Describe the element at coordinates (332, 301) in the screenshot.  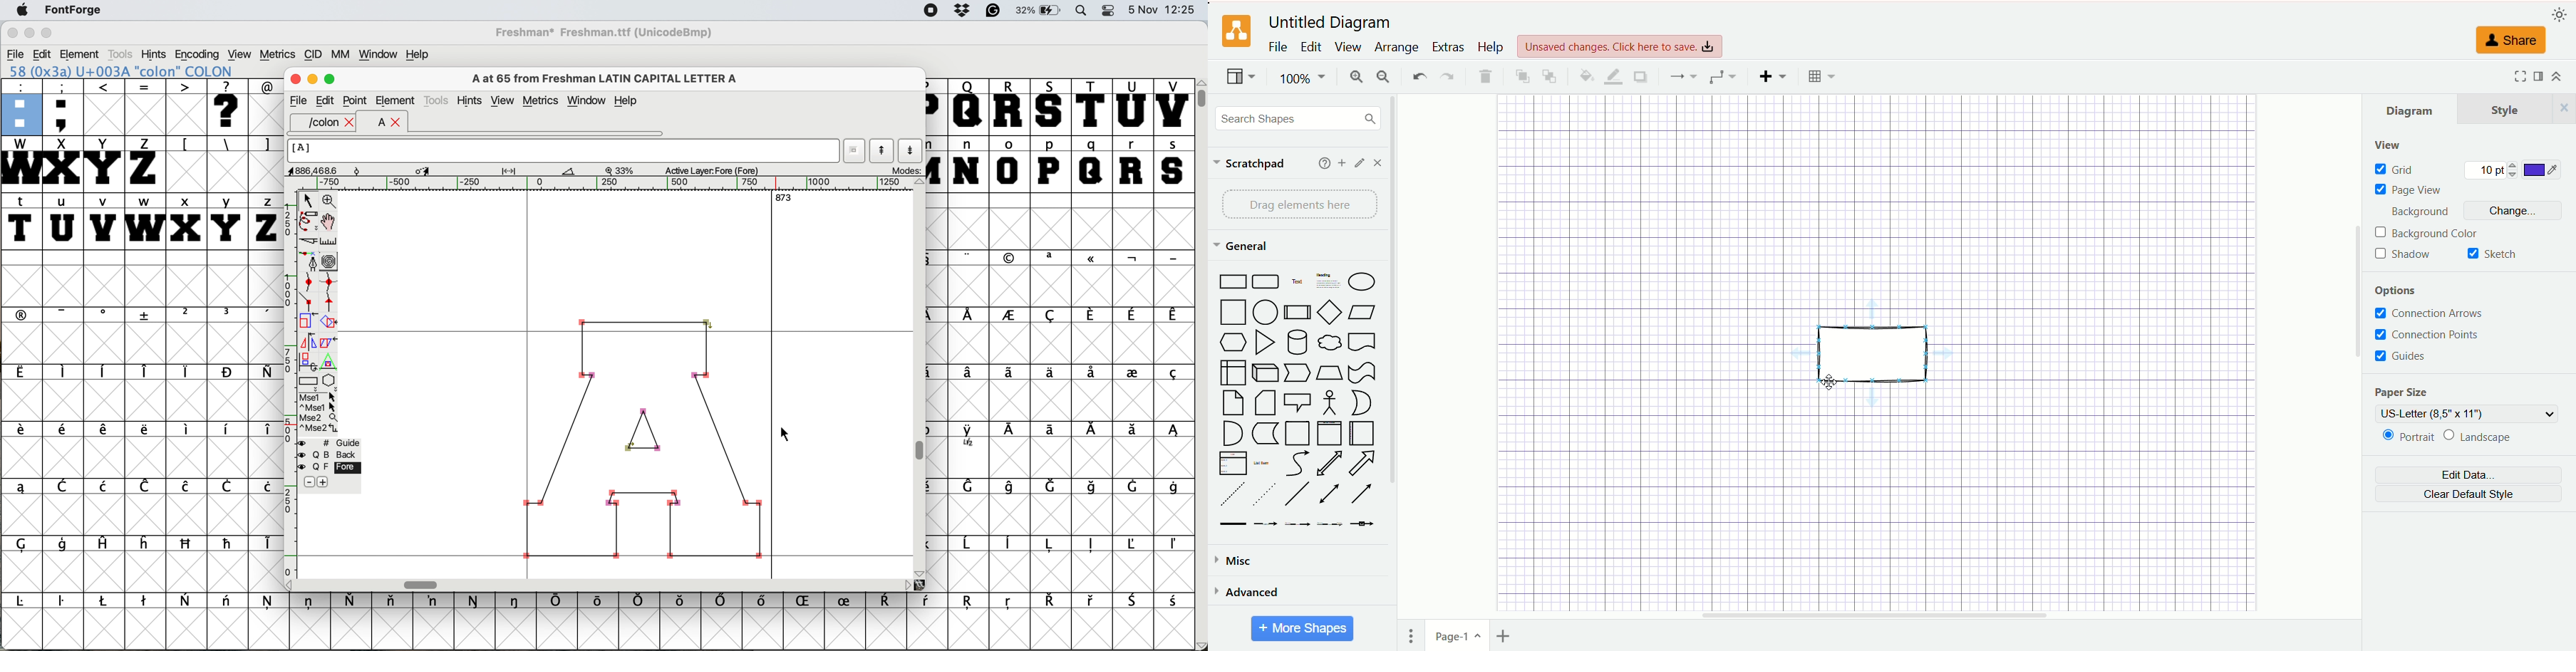
I see `add a tangent point` at that location.